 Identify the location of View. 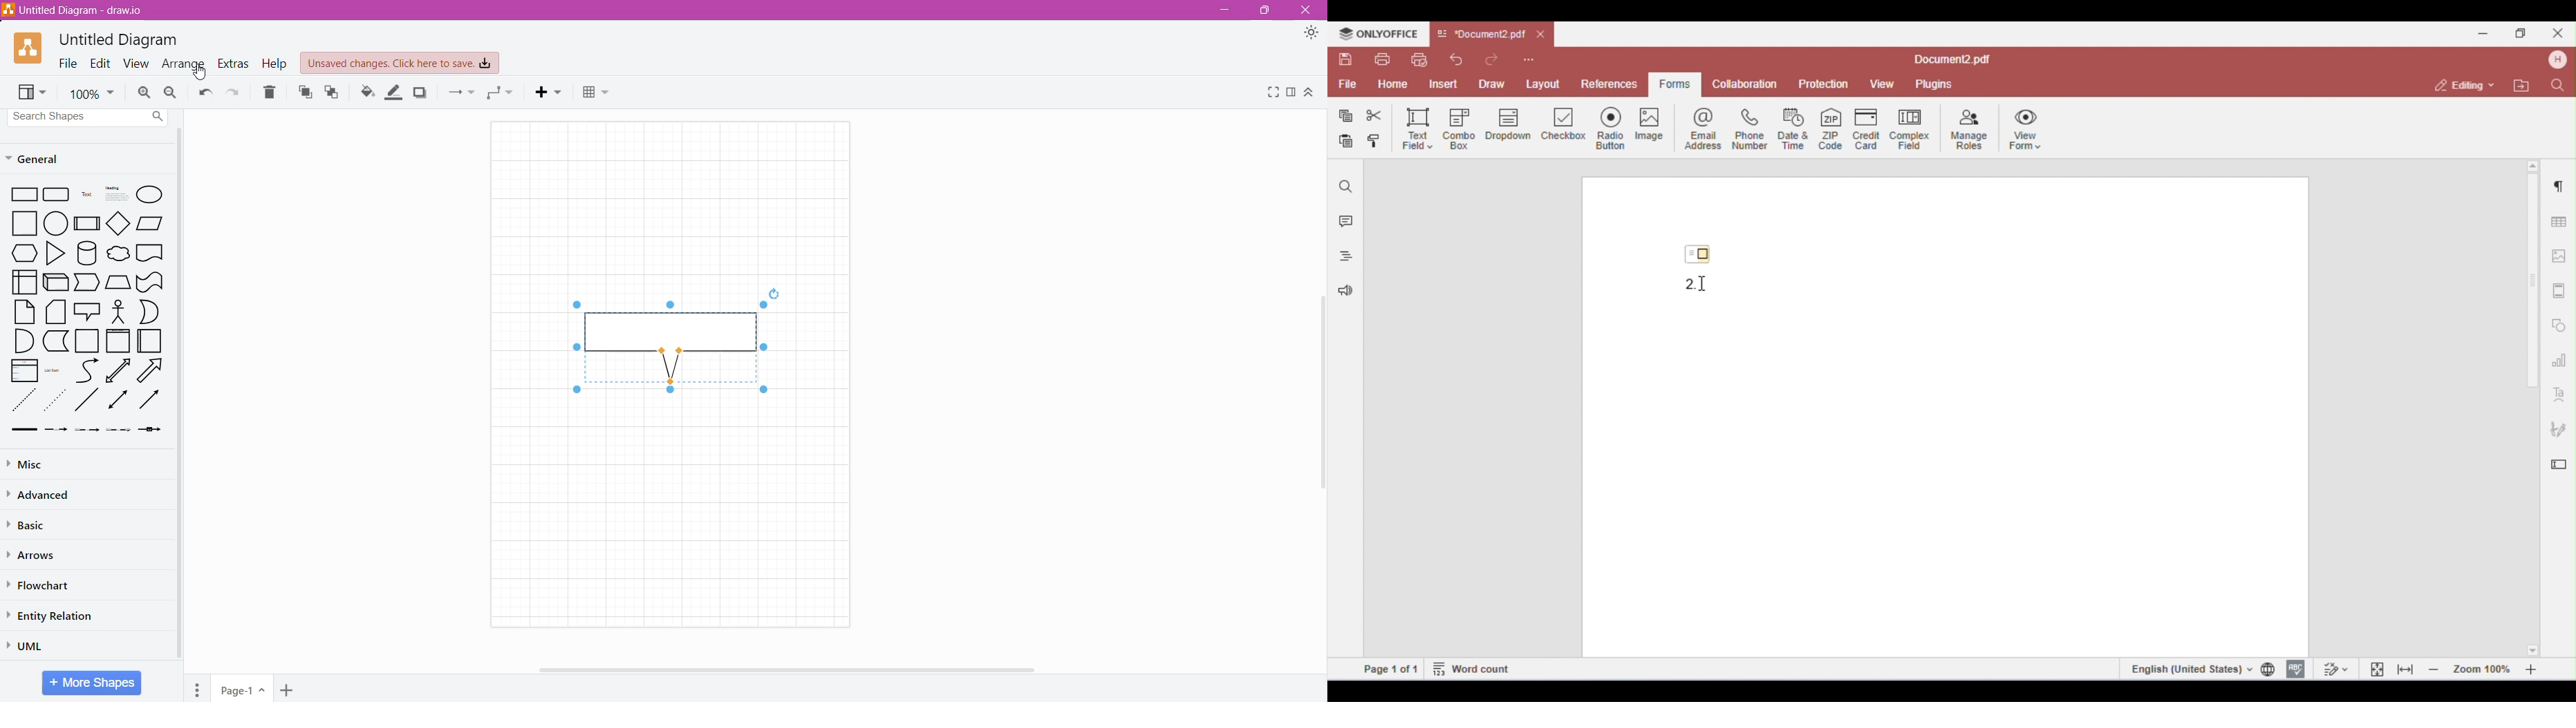
(137, 63).